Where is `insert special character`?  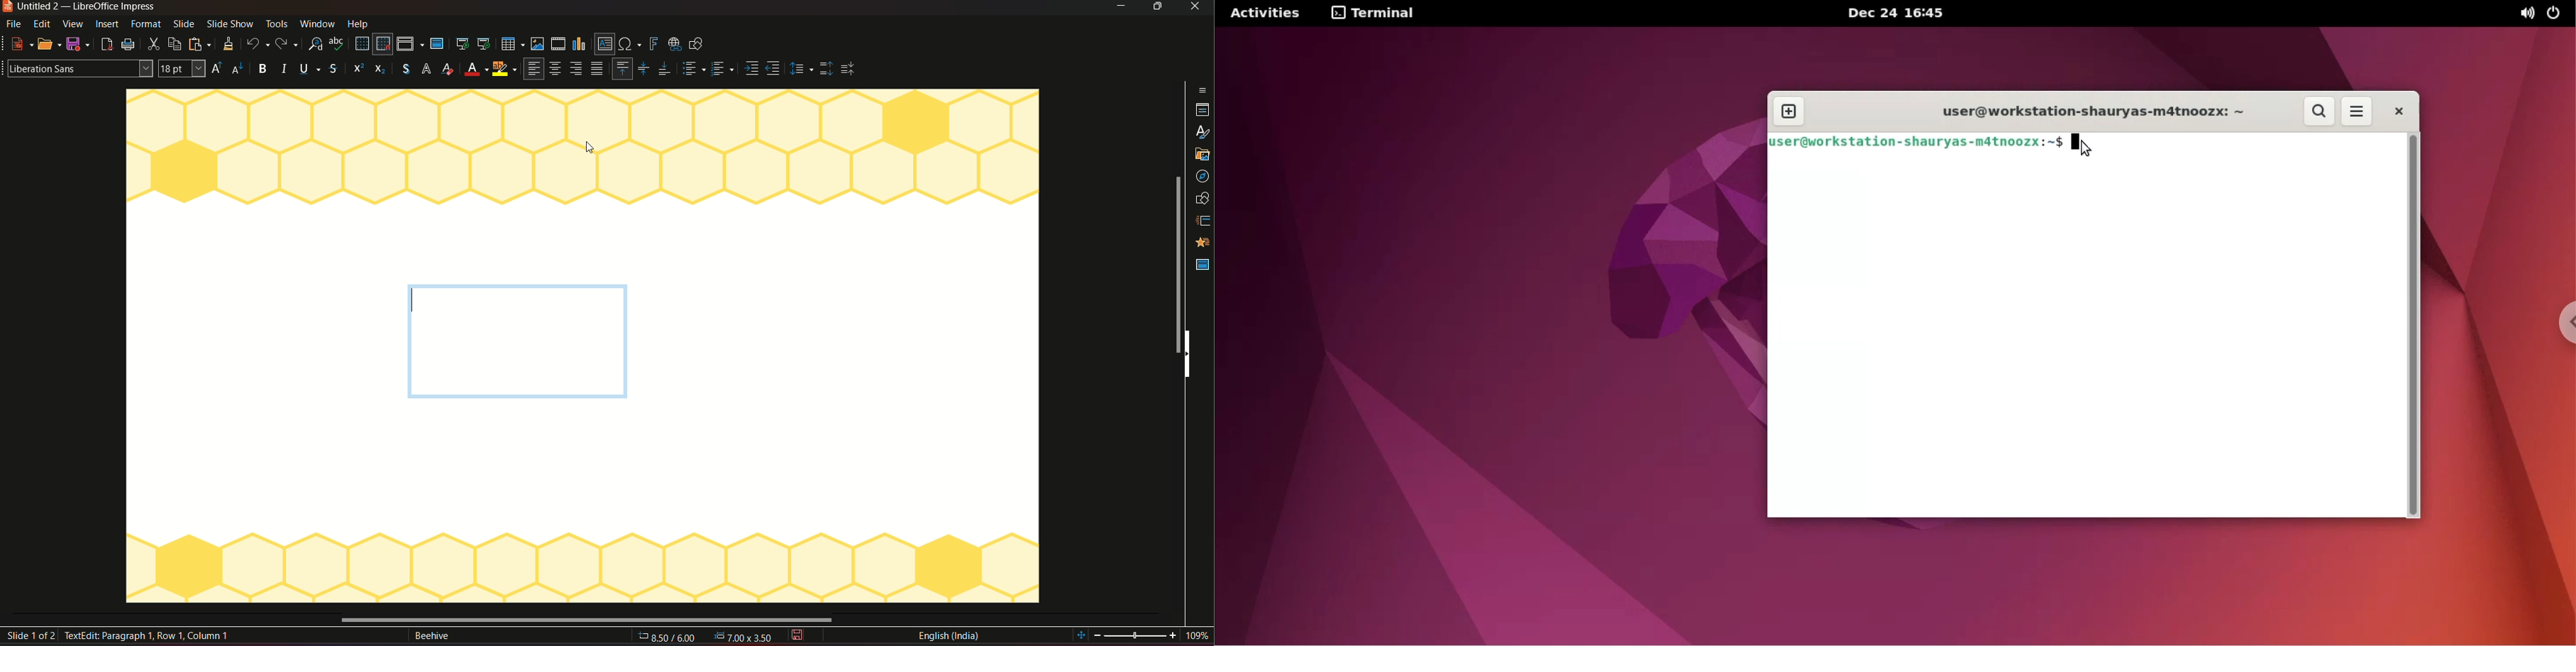 insert special character is located at coordinates (629, 42).